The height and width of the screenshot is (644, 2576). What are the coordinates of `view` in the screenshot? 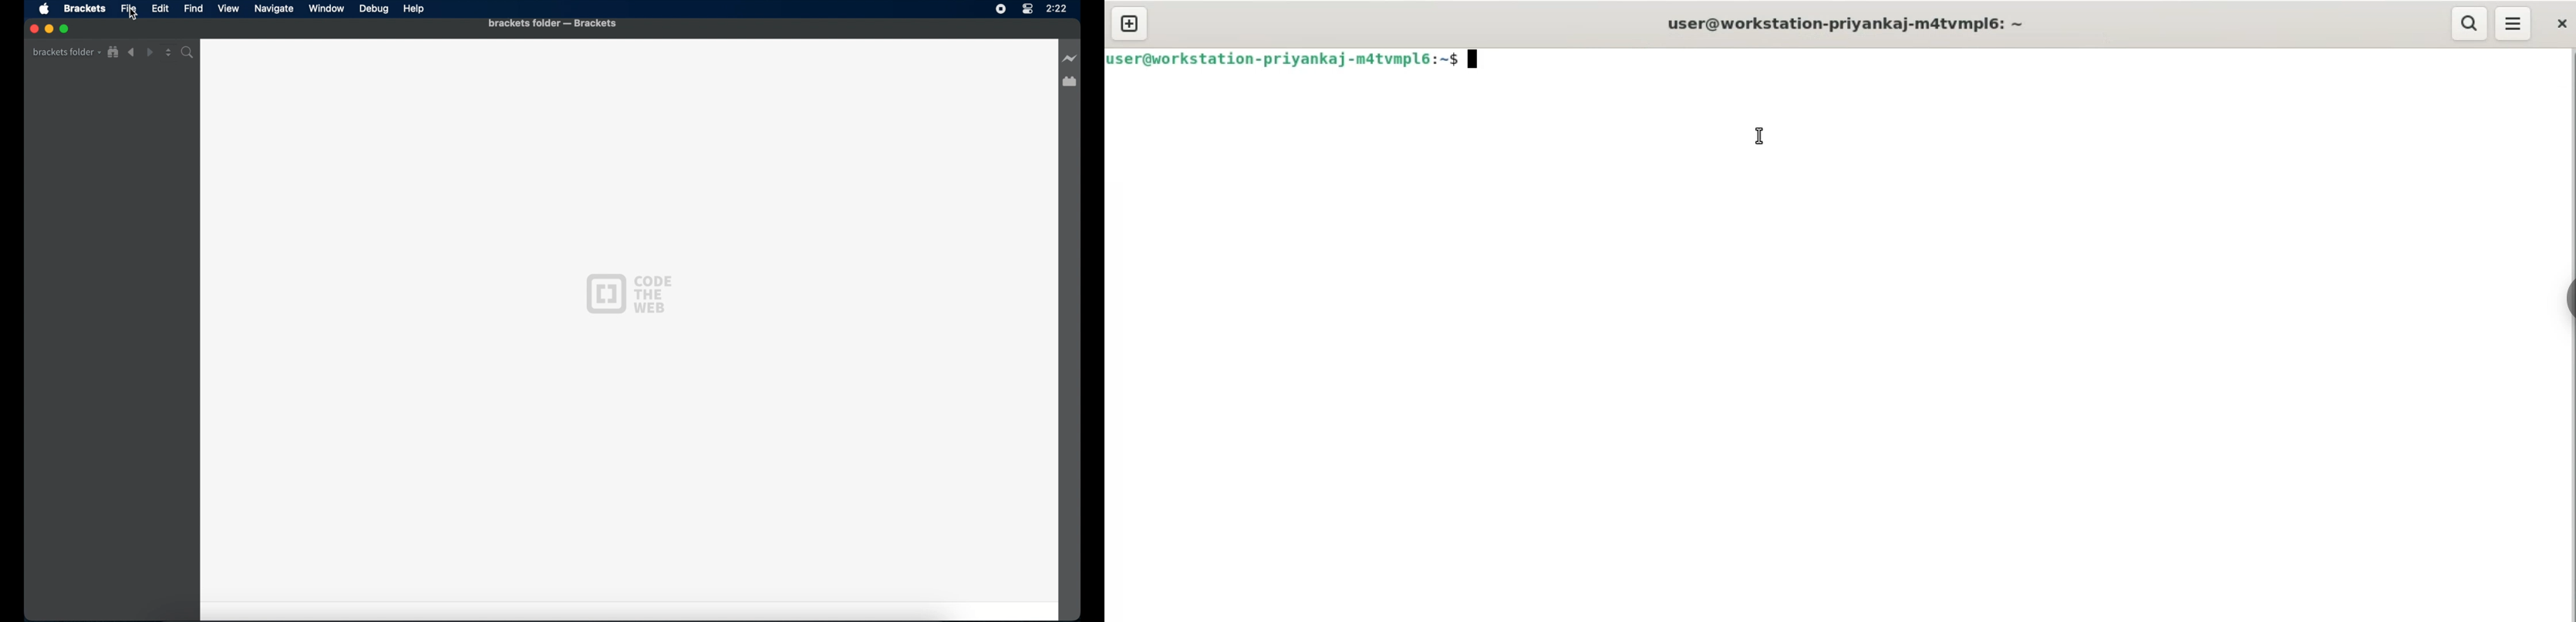 It's located at (229, 9).